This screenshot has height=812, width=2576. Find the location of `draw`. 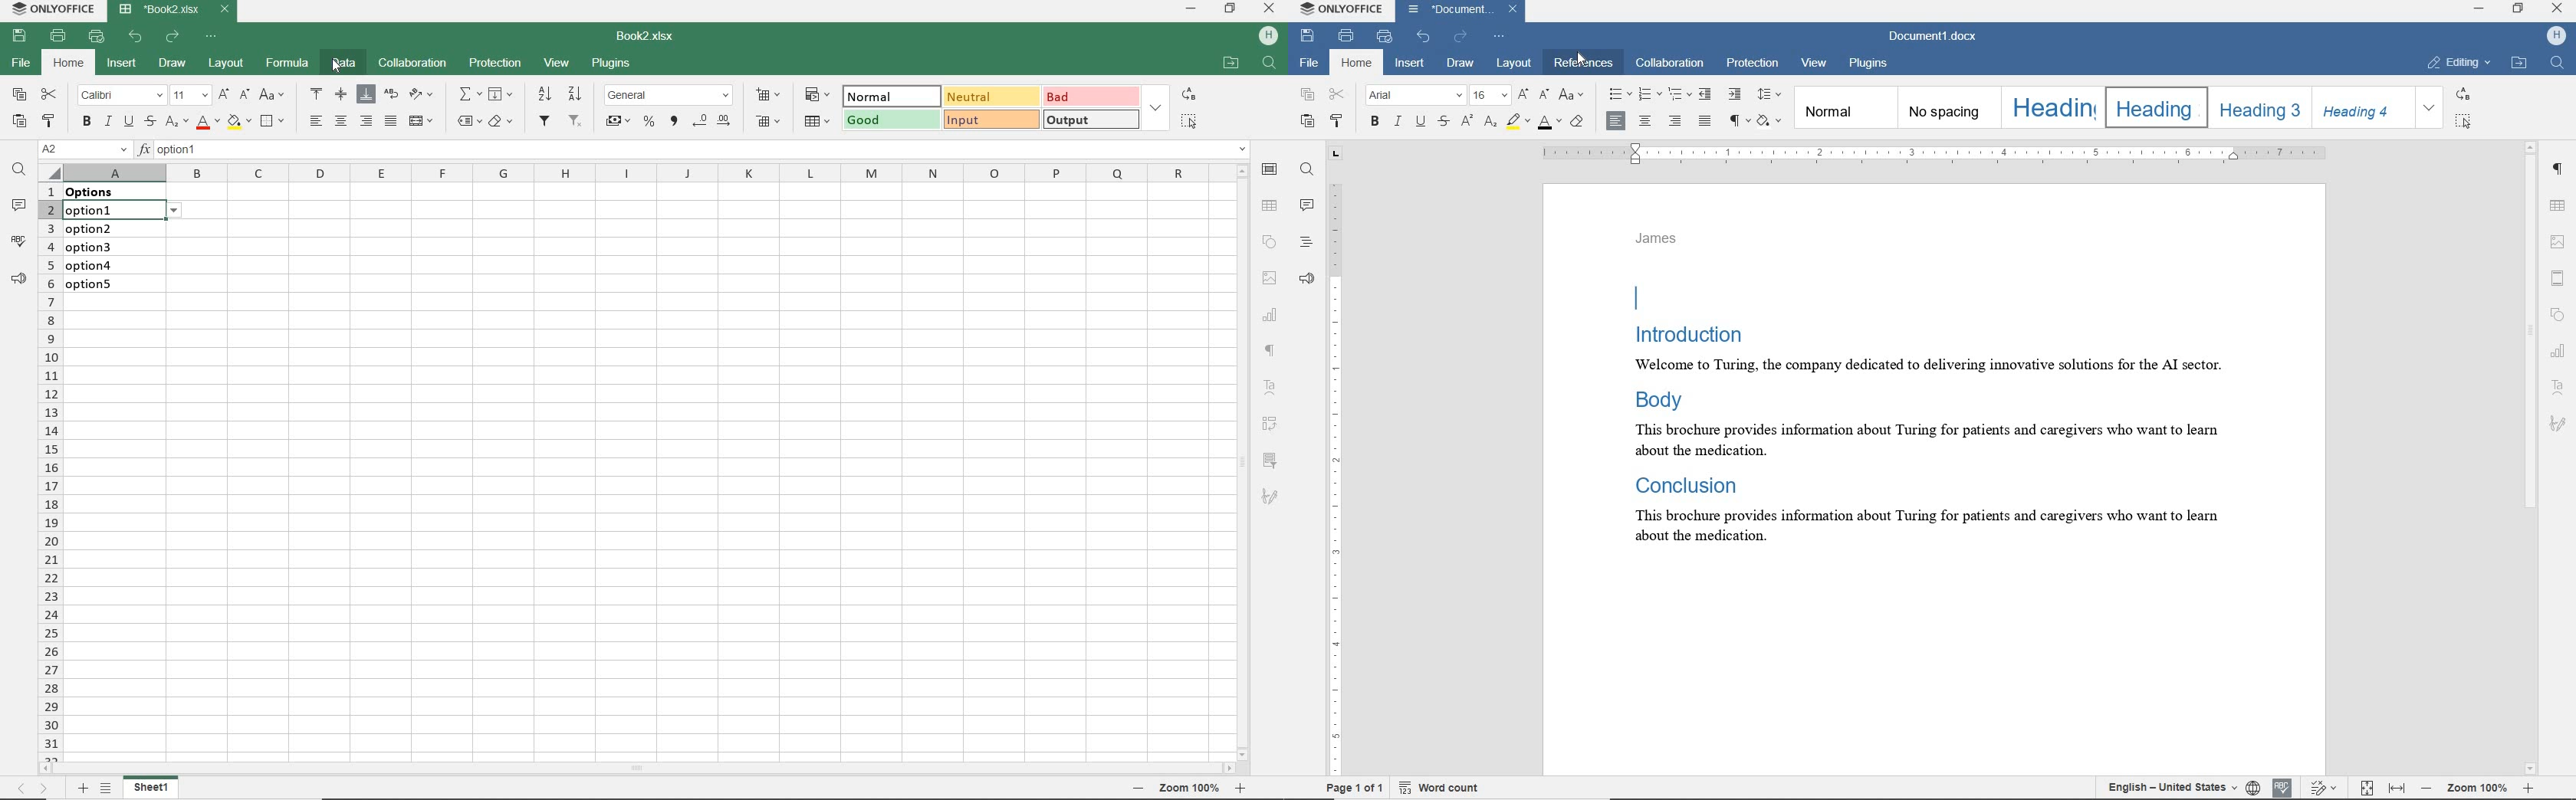

draw is located at coordinates (1460, 64).